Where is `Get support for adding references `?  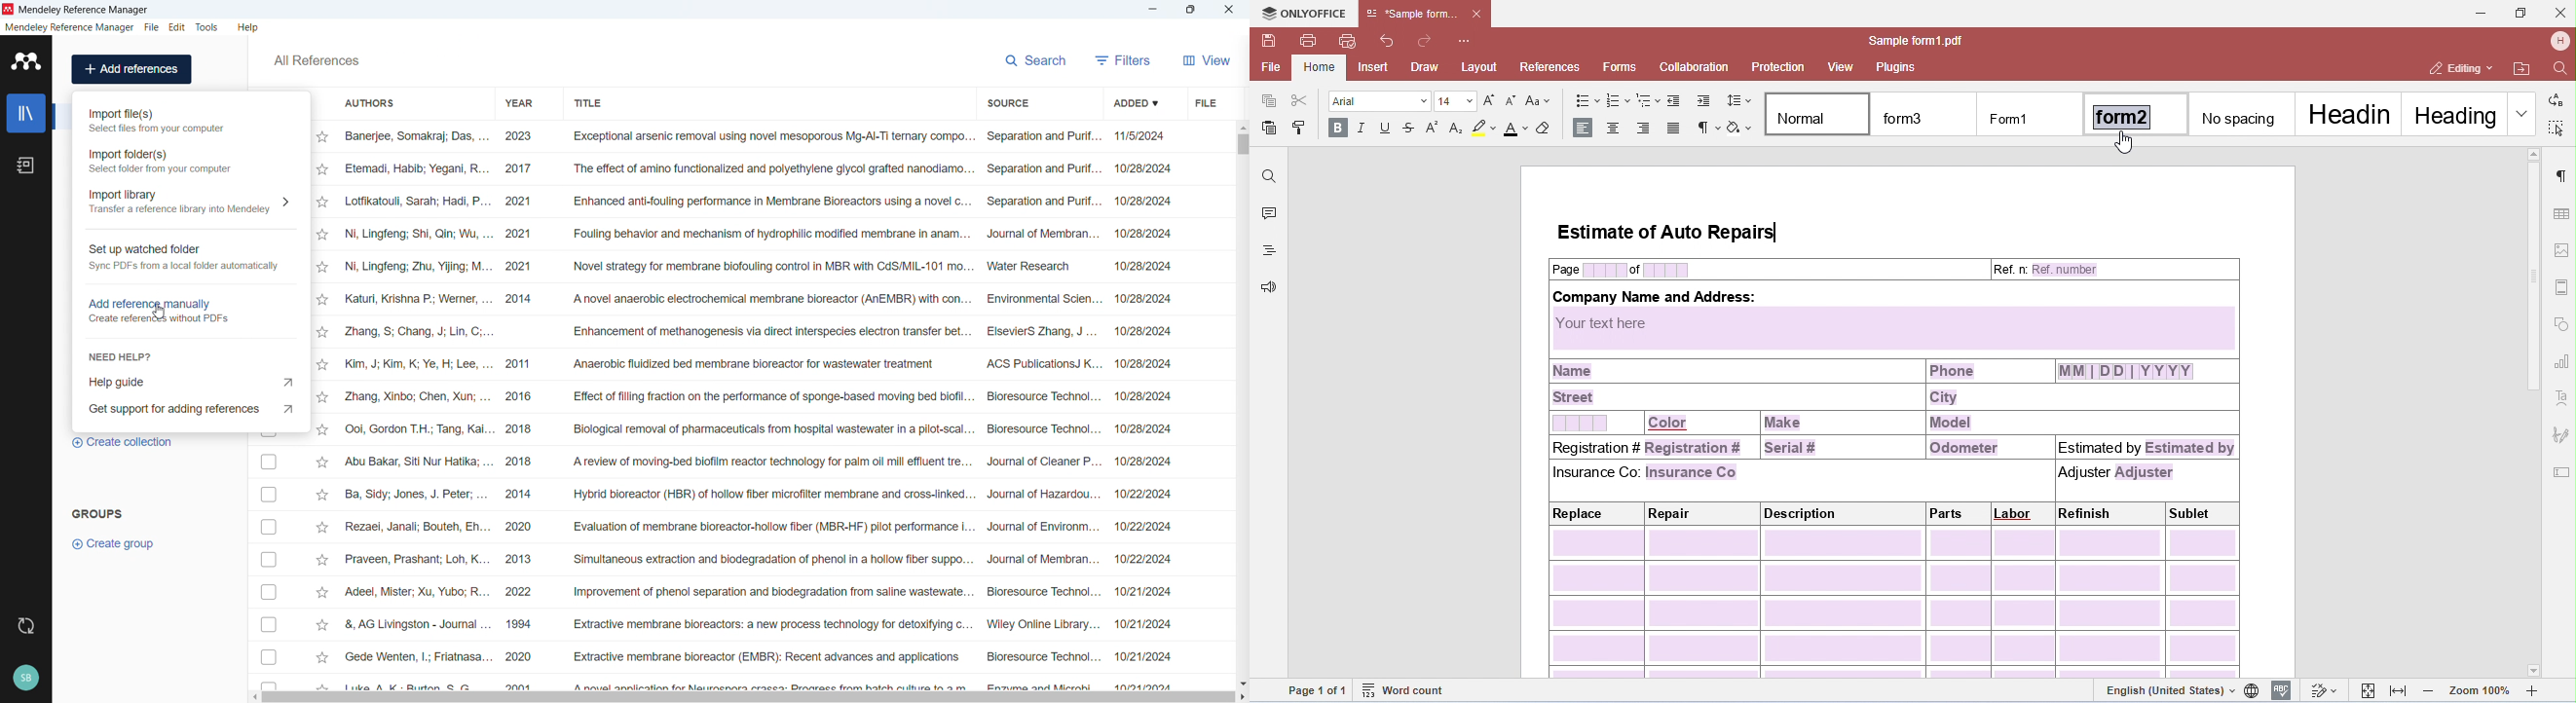
Get support for adding references  is located at coordinates (191, 408).